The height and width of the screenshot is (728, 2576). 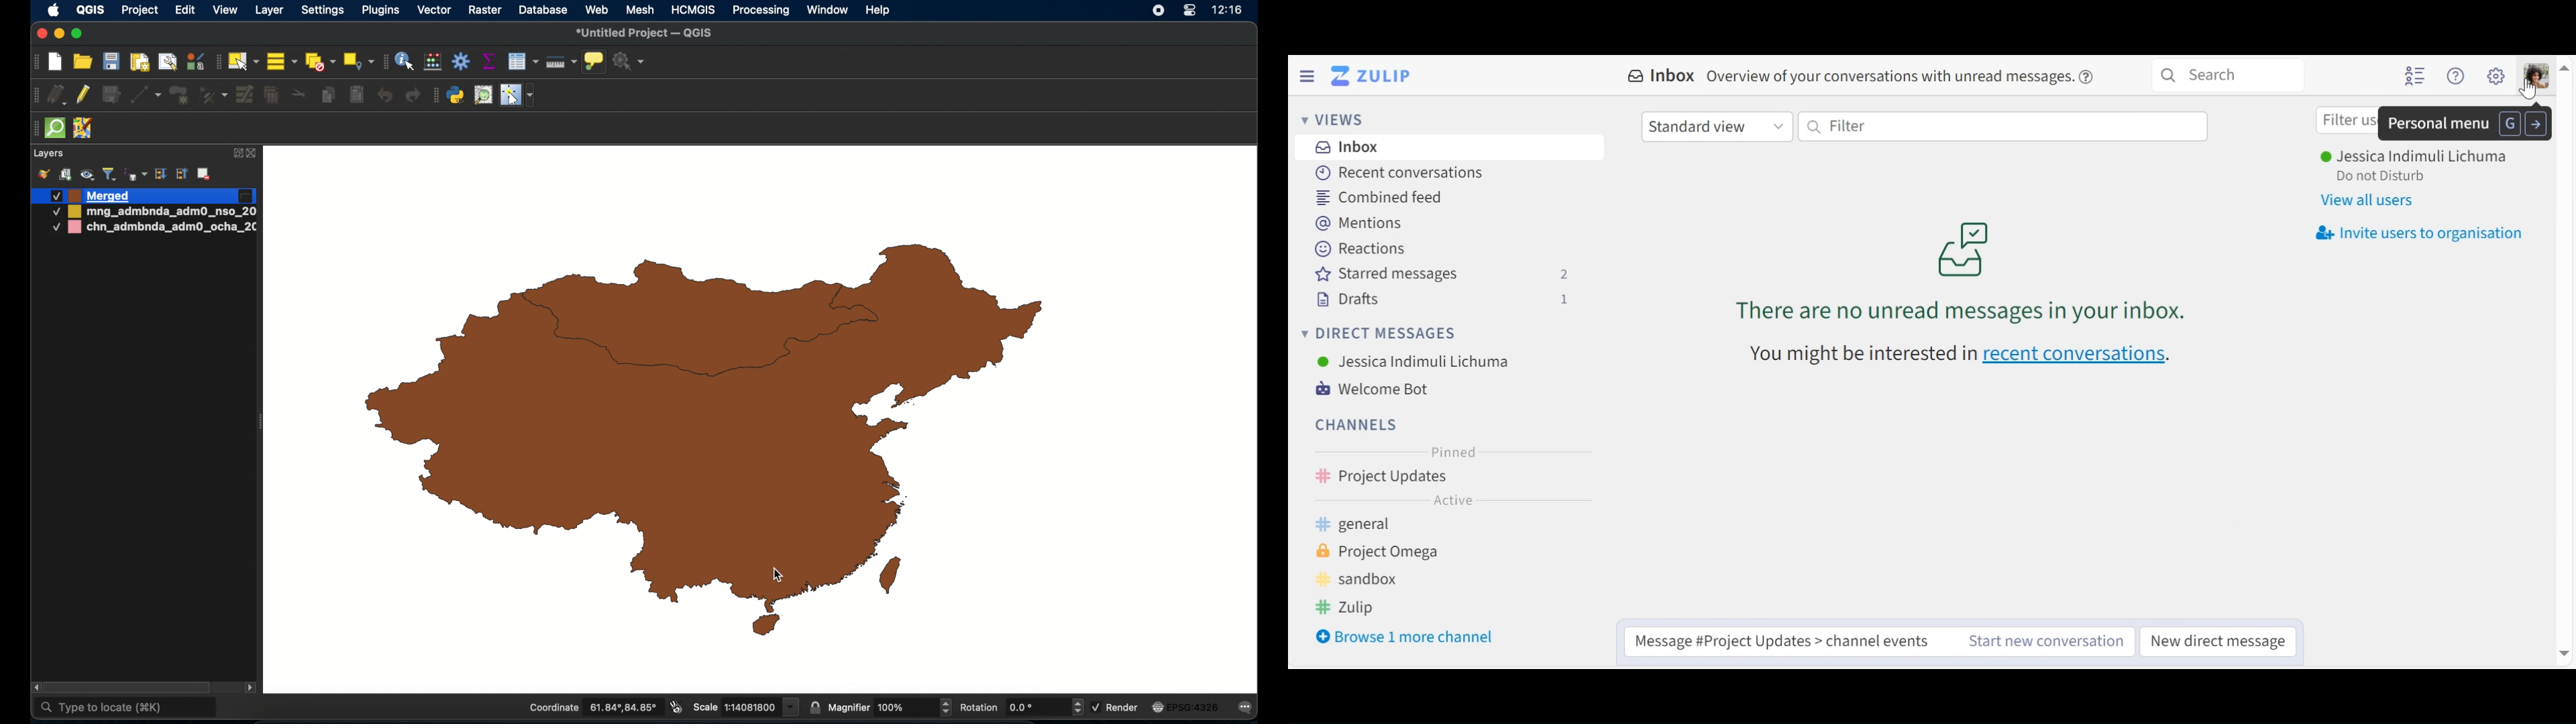 I want to click on Personal menu, so click(x=2538, y=76).